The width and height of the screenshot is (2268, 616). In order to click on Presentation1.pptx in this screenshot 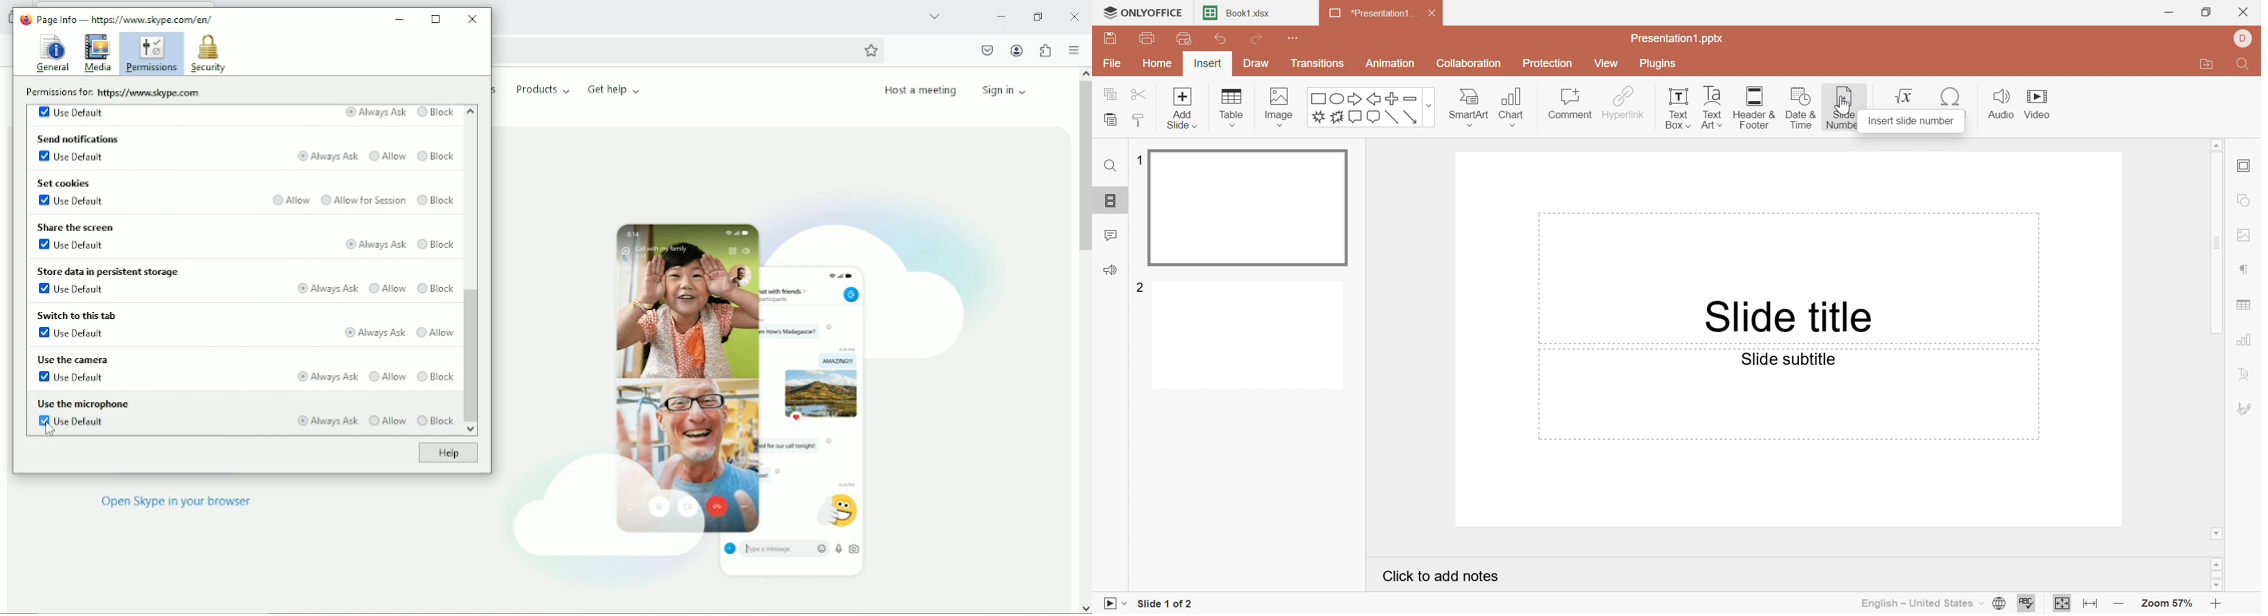, I will do `click(1678, 39)`.